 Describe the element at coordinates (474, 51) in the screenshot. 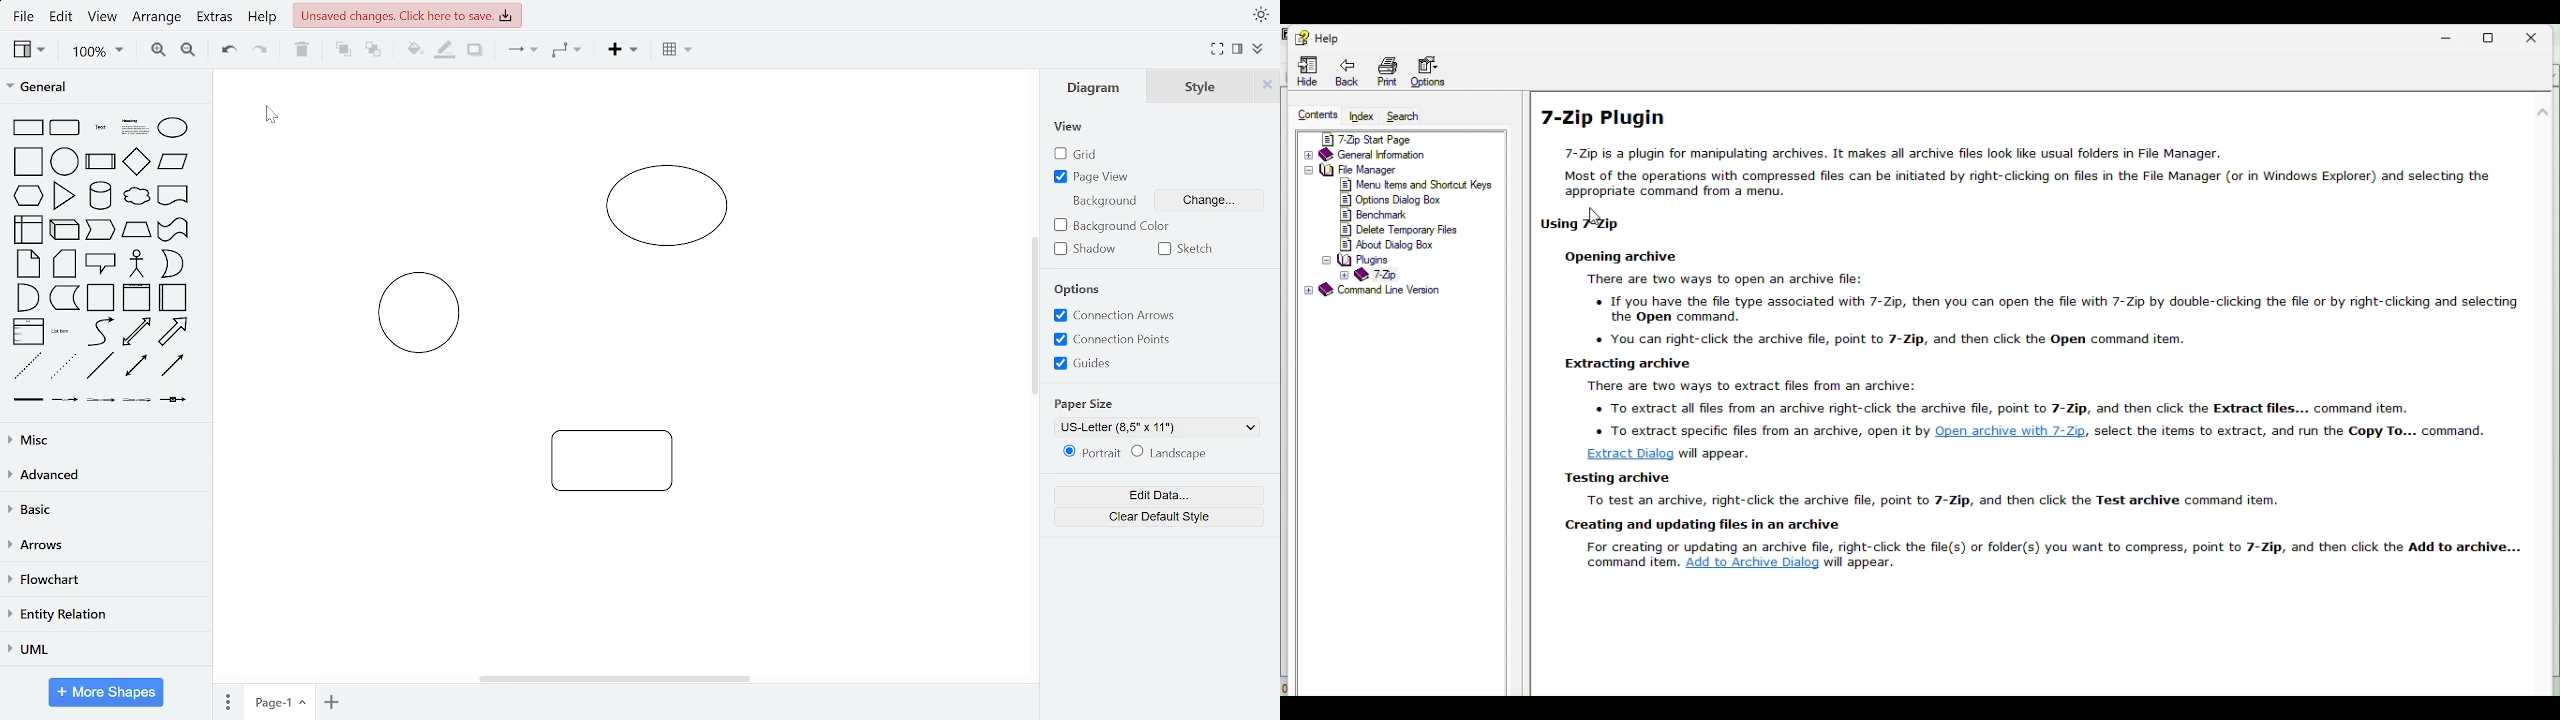

I see `shadow` at that location.